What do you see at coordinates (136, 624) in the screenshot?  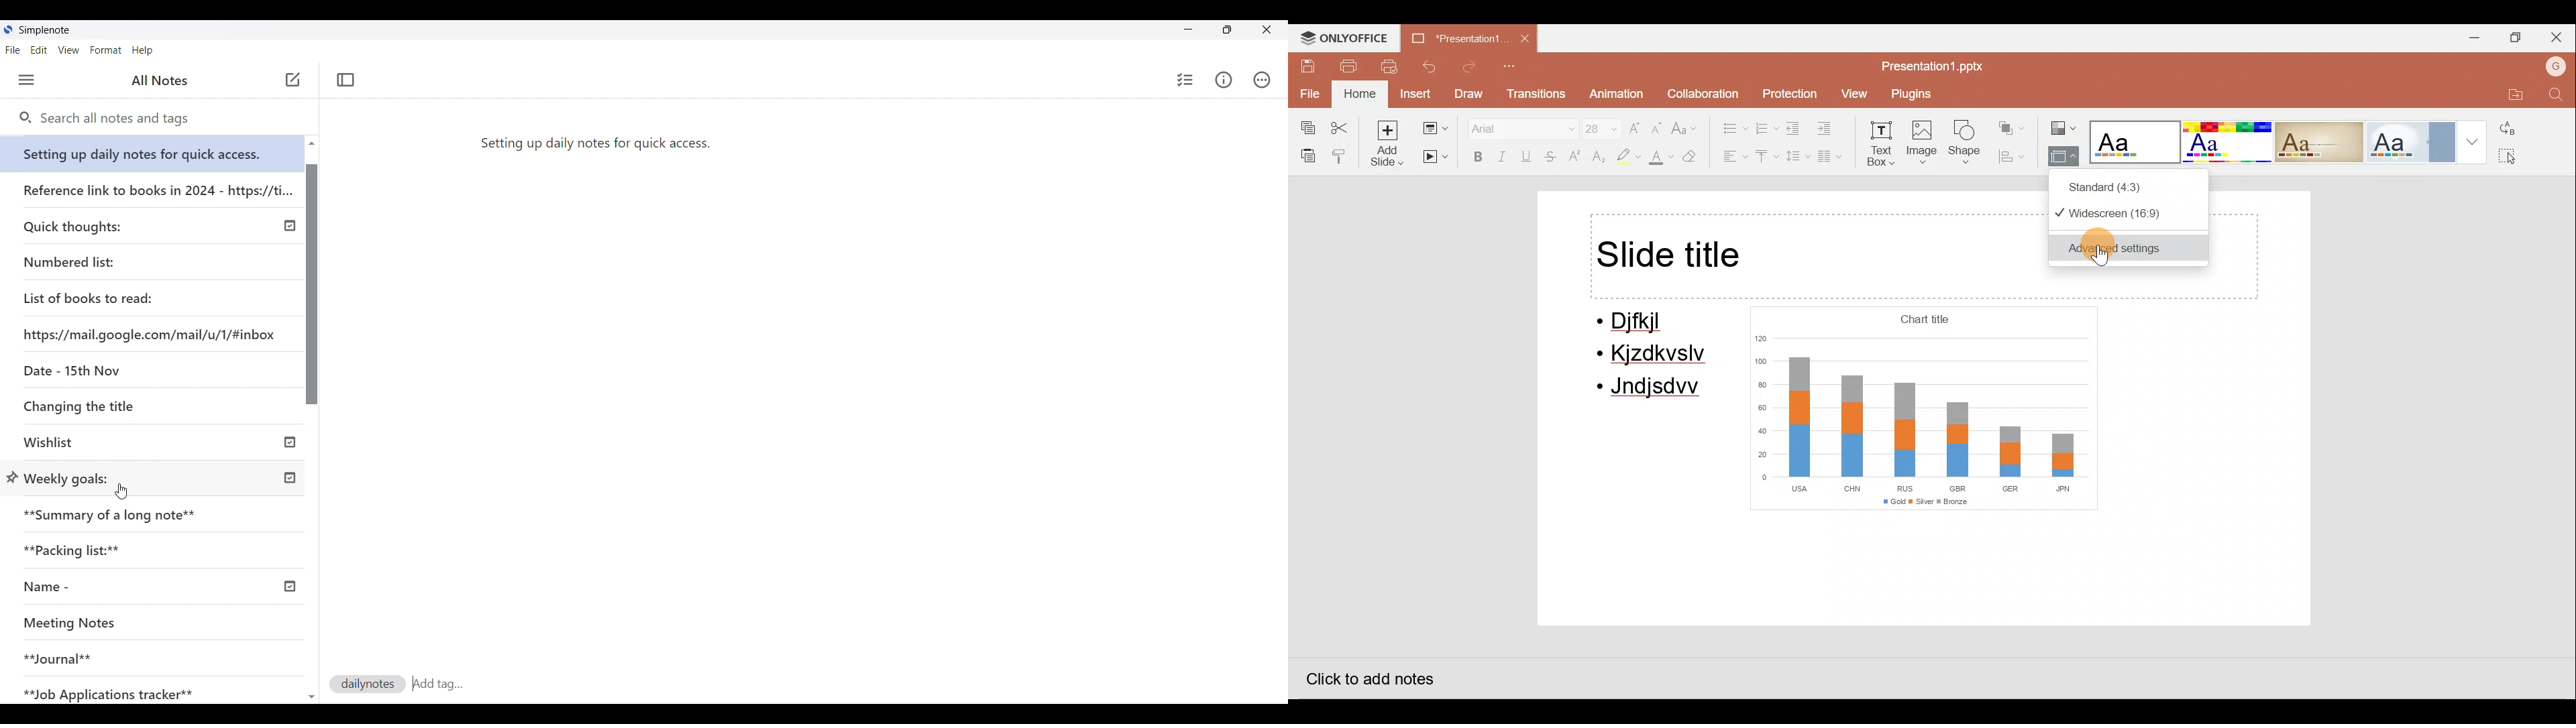 I see `Meeting Notes` at bounding box center [136, 624].